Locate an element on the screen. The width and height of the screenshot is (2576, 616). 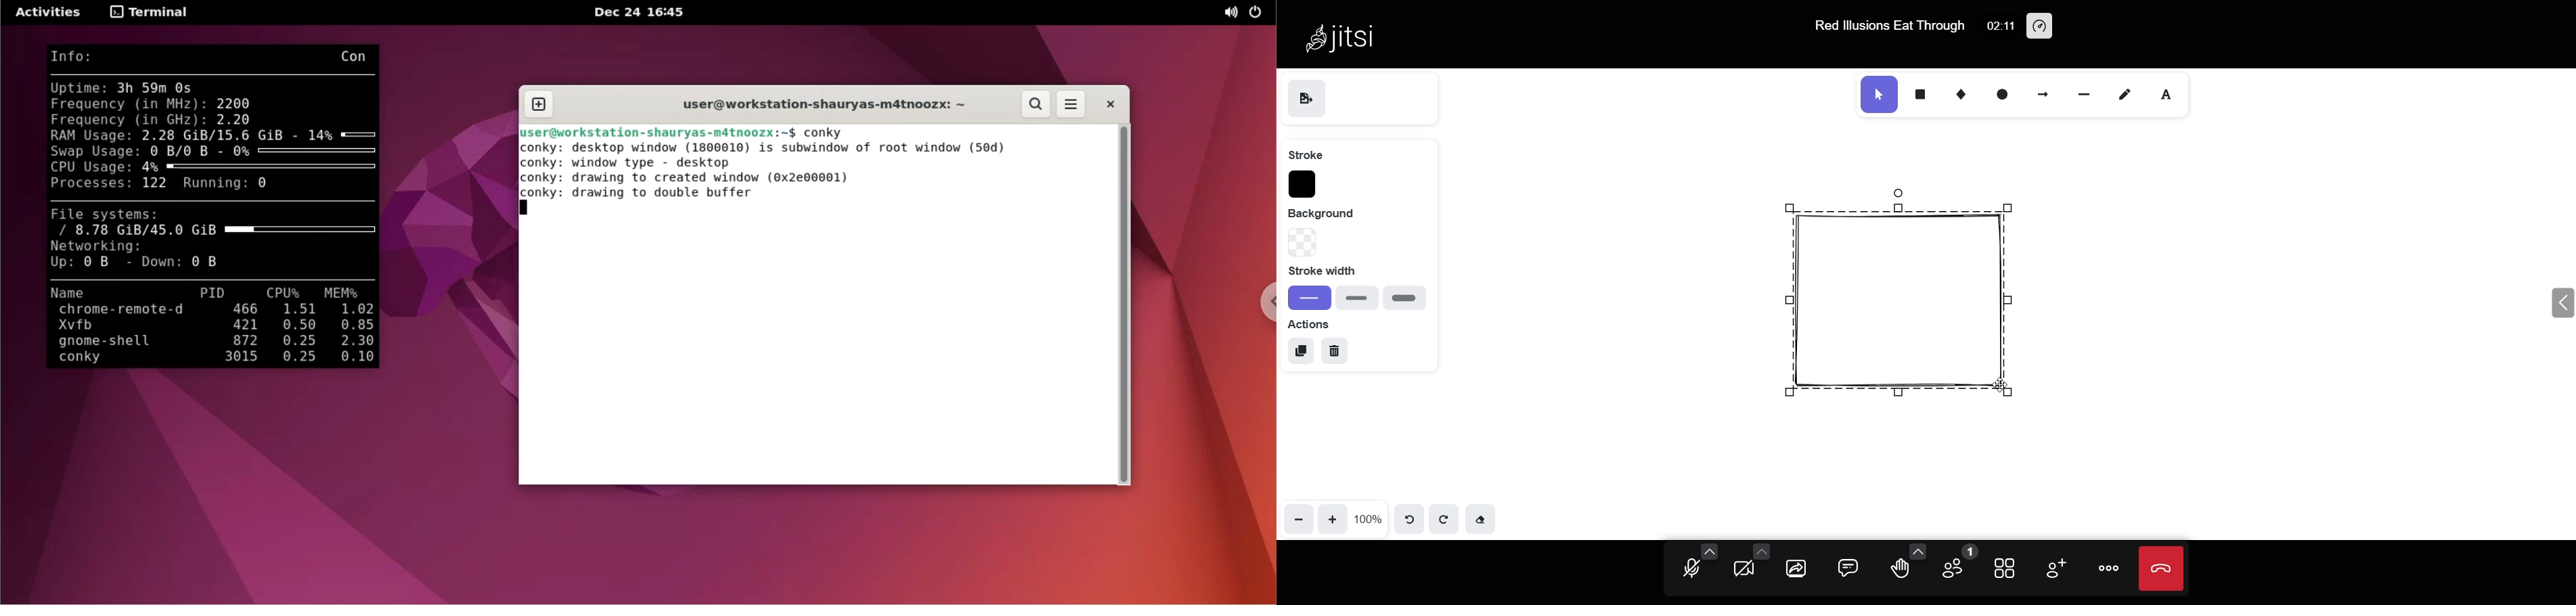
thin is located at coordinates (1312, 297).